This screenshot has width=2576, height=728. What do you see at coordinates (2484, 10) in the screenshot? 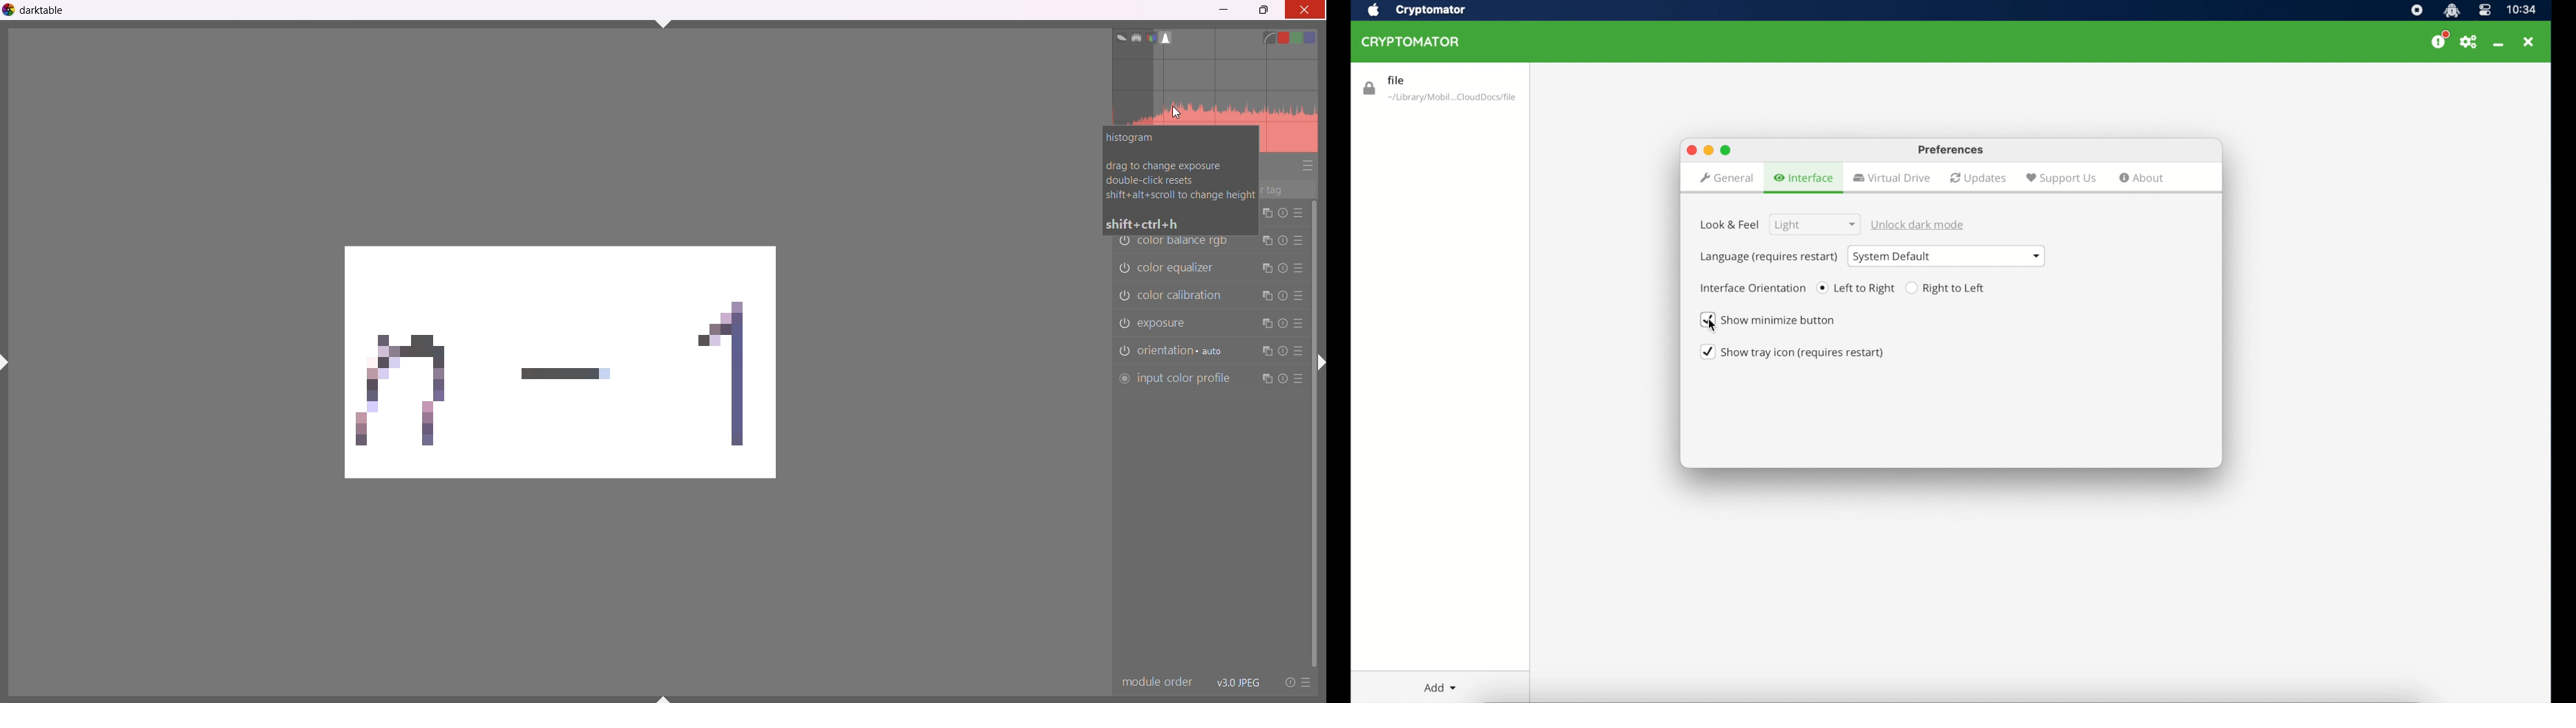
I see `control center` at bounding box center [2484, 10].